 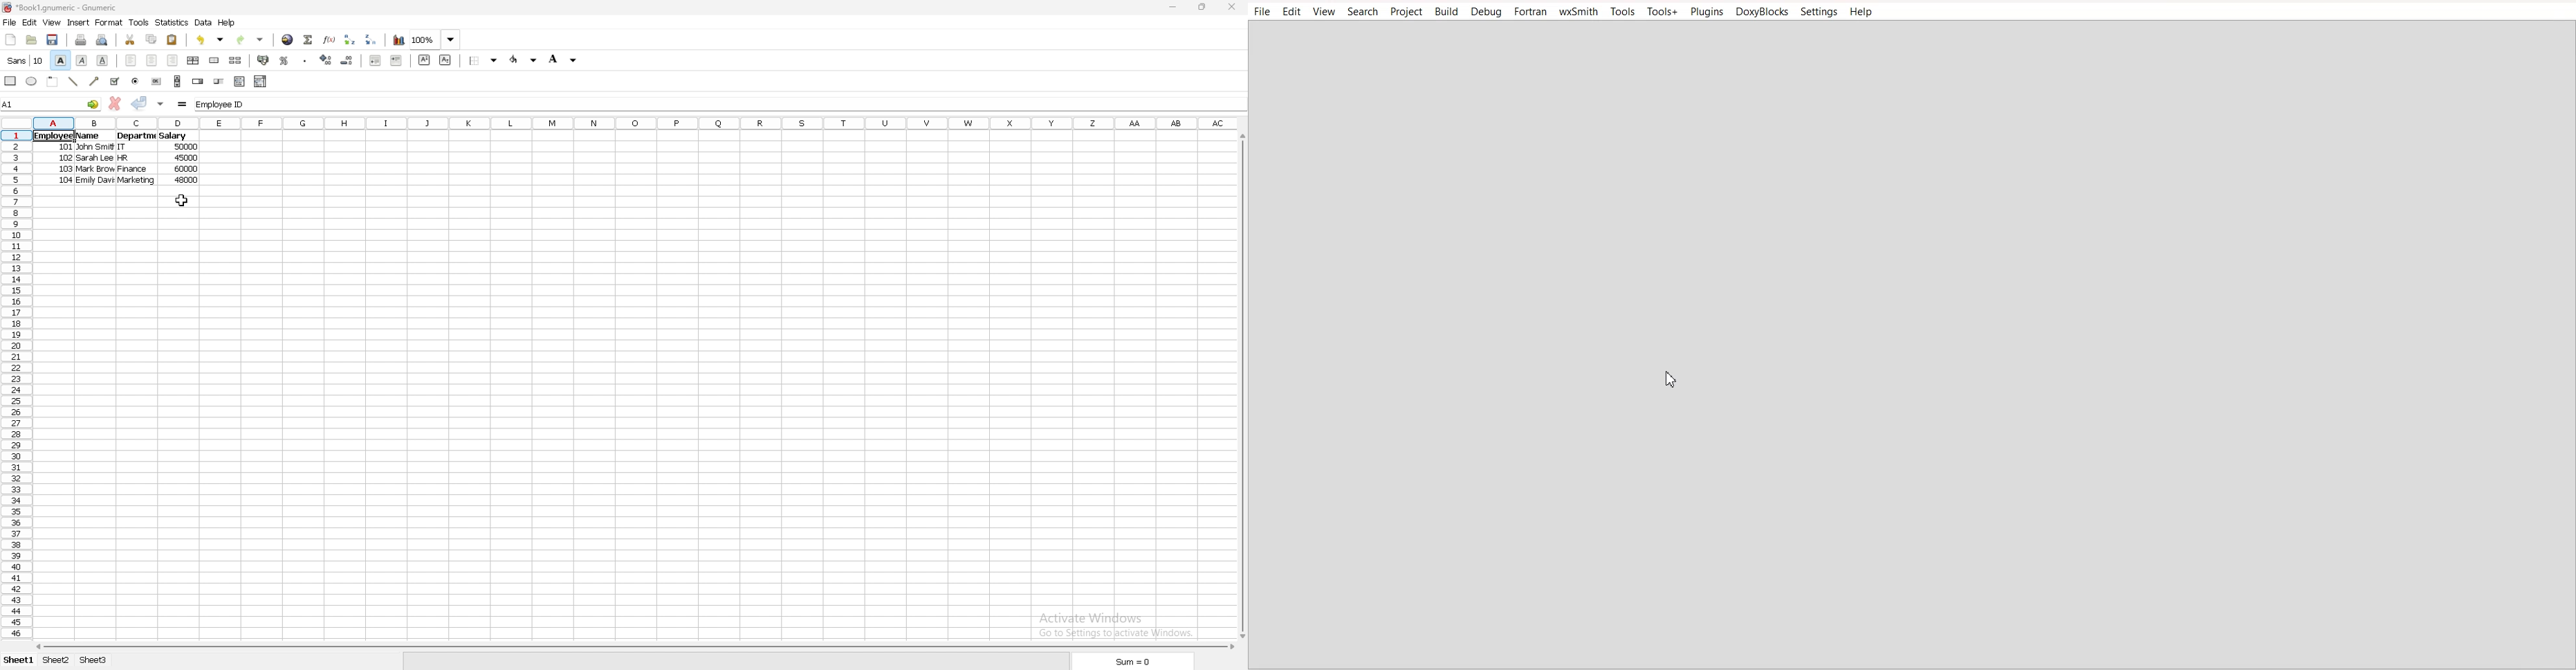 What do you see at coordinates (1663, 11) in the screenshot?
I see `Tools+` at bounding box center [1663, 11].